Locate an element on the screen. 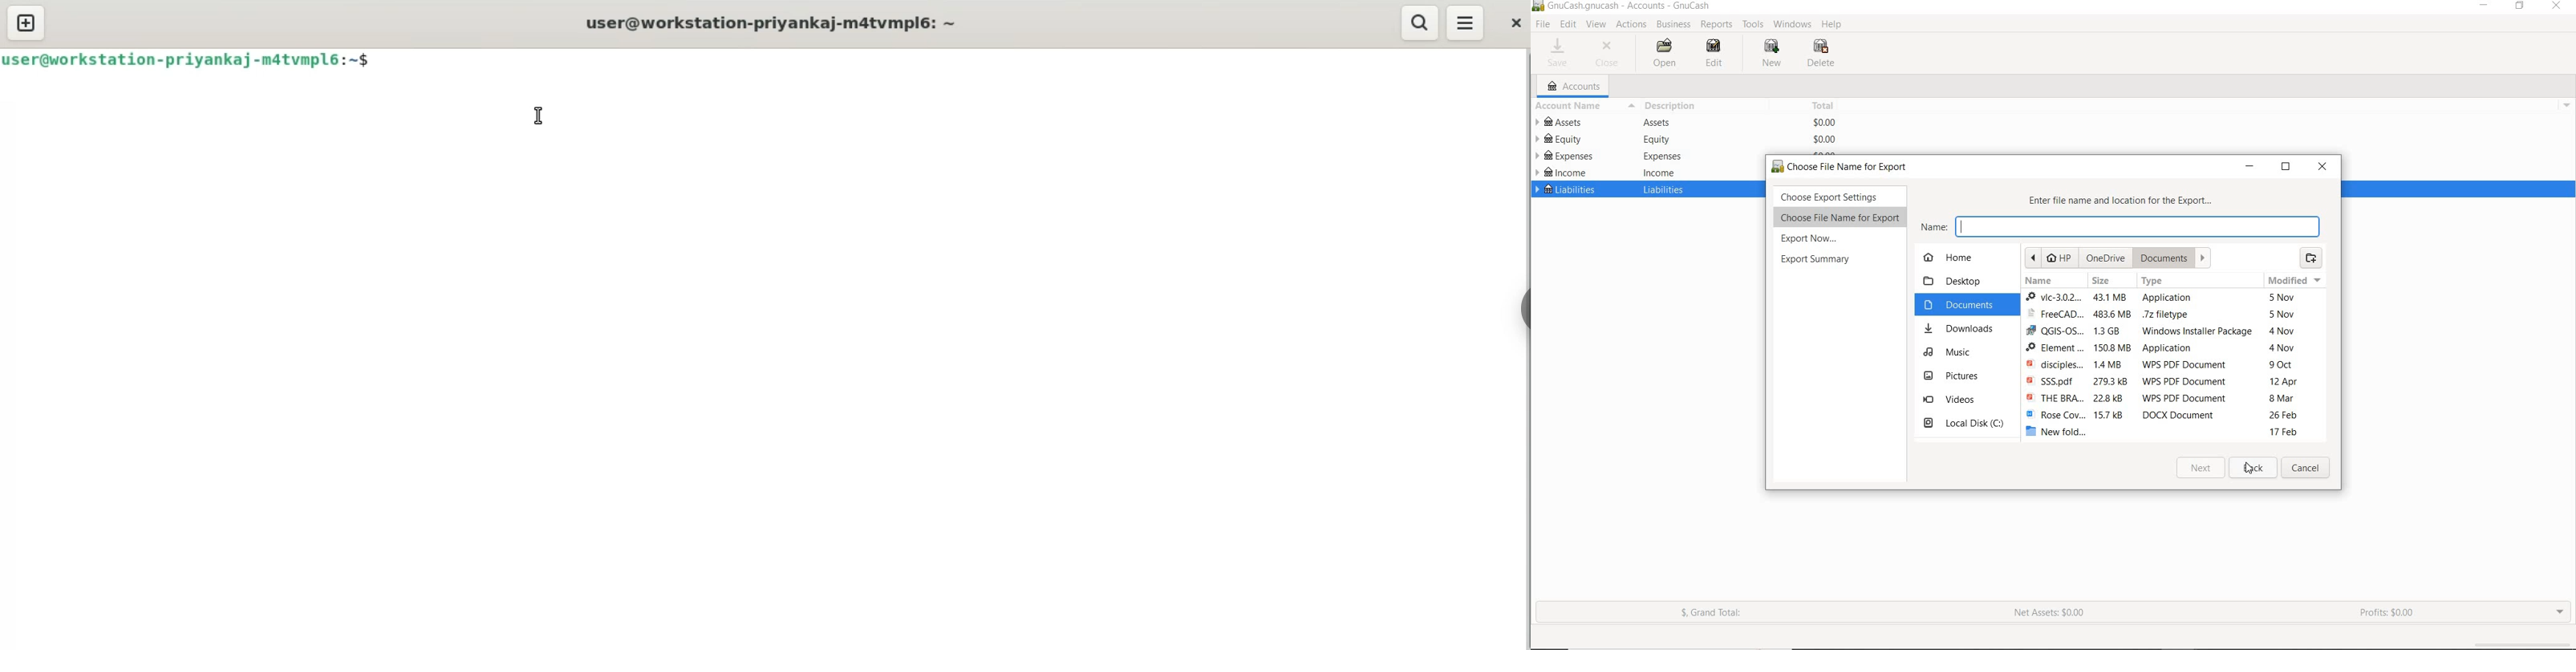 The image size is (2576, 672). CLOSE is located at coordinates (2557, 6).